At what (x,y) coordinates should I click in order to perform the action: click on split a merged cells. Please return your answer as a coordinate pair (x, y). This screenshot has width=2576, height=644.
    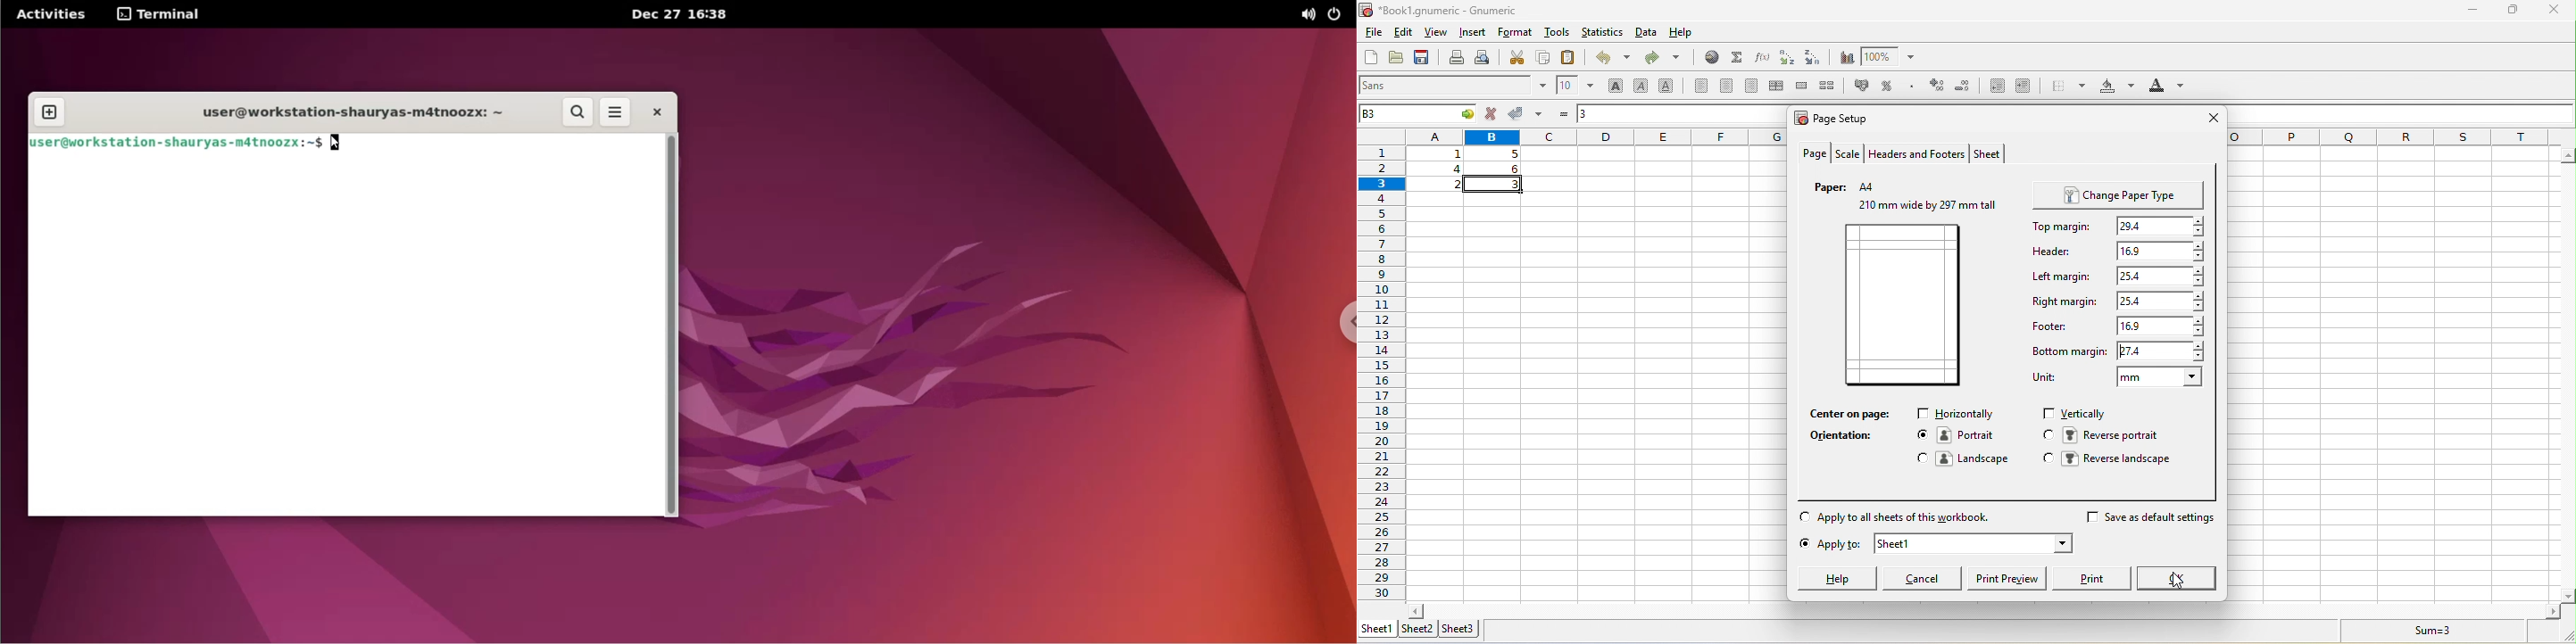
    Looking at the image, I should click on (1832, 87).